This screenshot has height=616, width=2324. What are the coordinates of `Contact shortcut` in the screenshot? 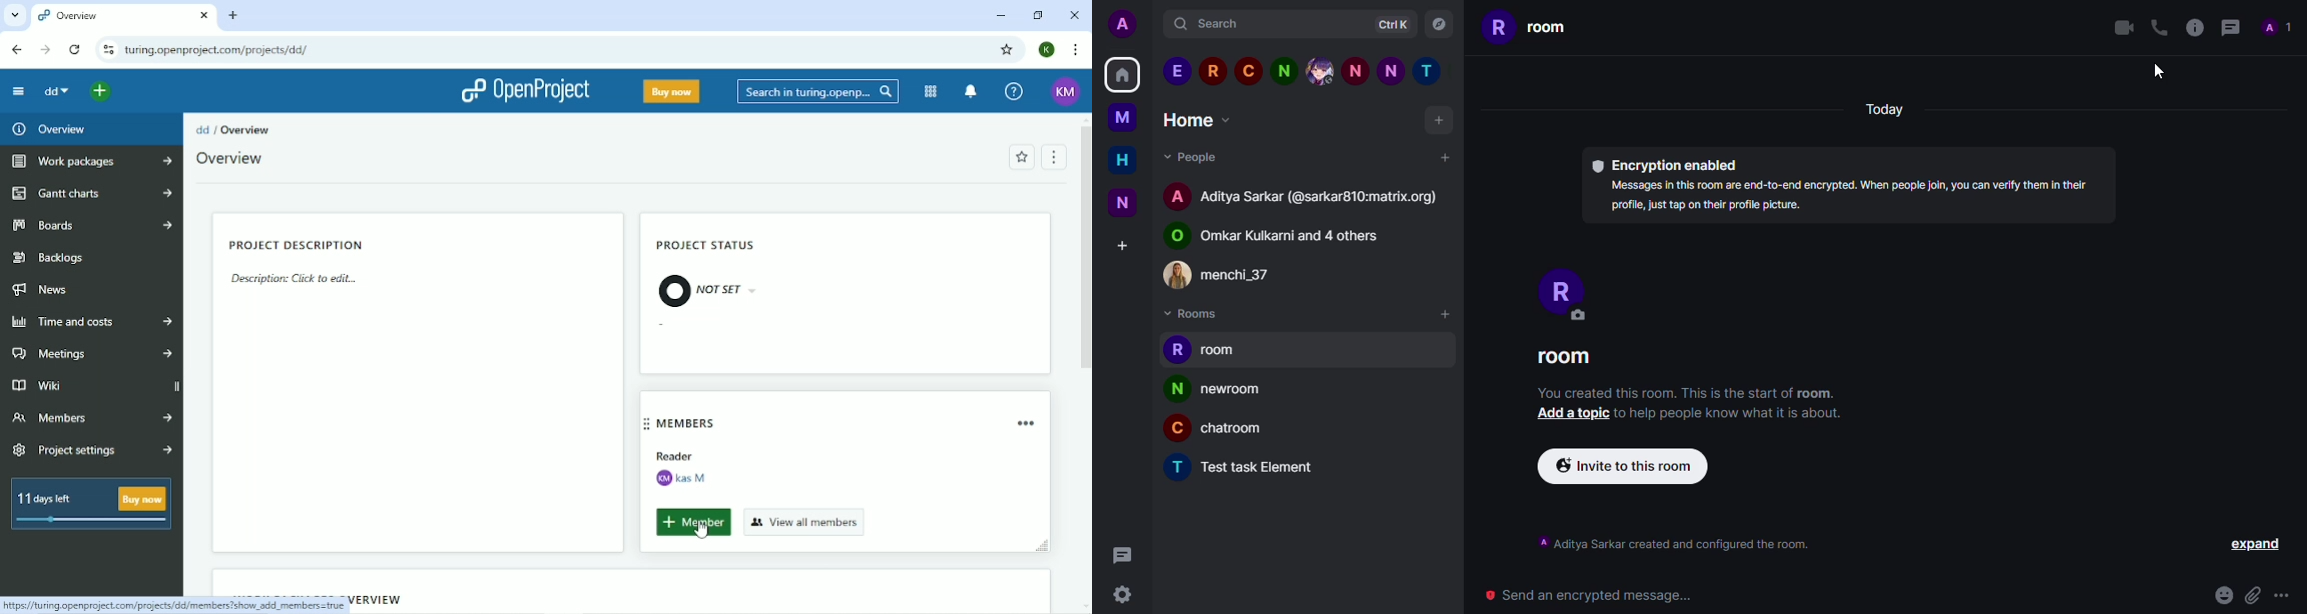 It's located at (1321, 72).